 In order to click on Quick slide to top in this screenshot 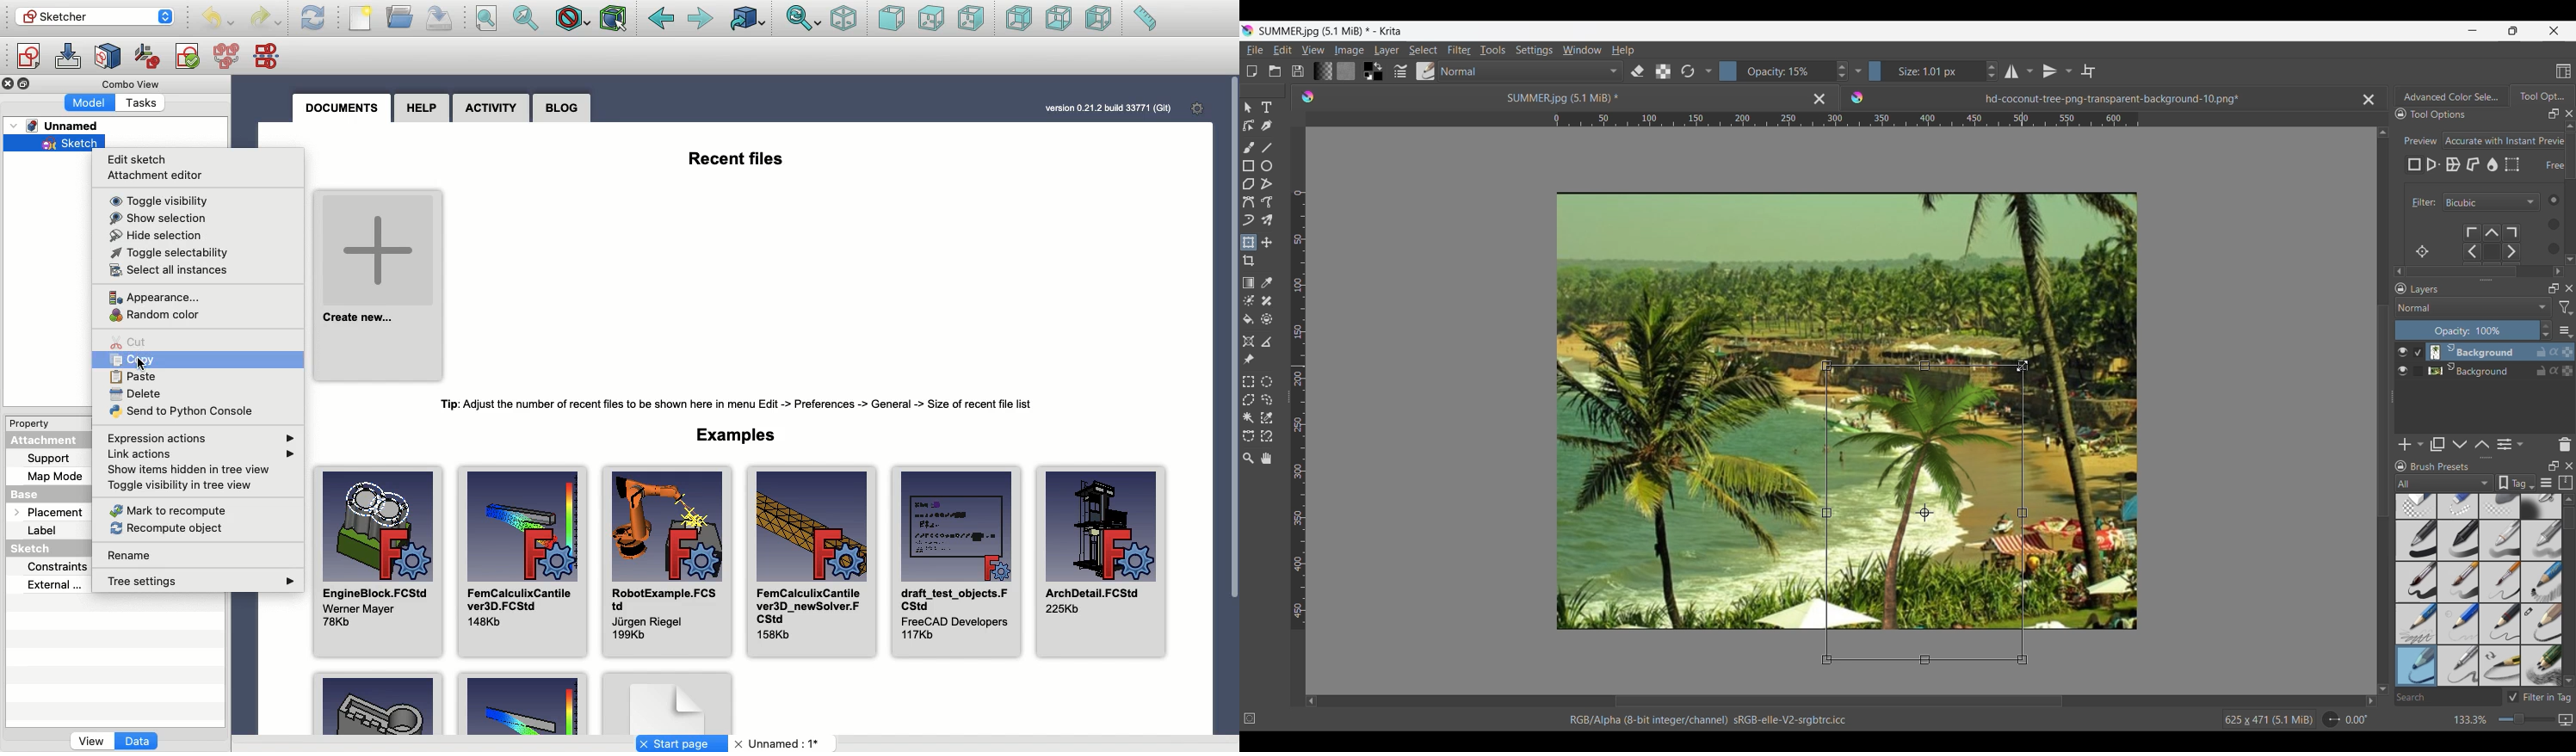, I will do `click(2569, 499)`.